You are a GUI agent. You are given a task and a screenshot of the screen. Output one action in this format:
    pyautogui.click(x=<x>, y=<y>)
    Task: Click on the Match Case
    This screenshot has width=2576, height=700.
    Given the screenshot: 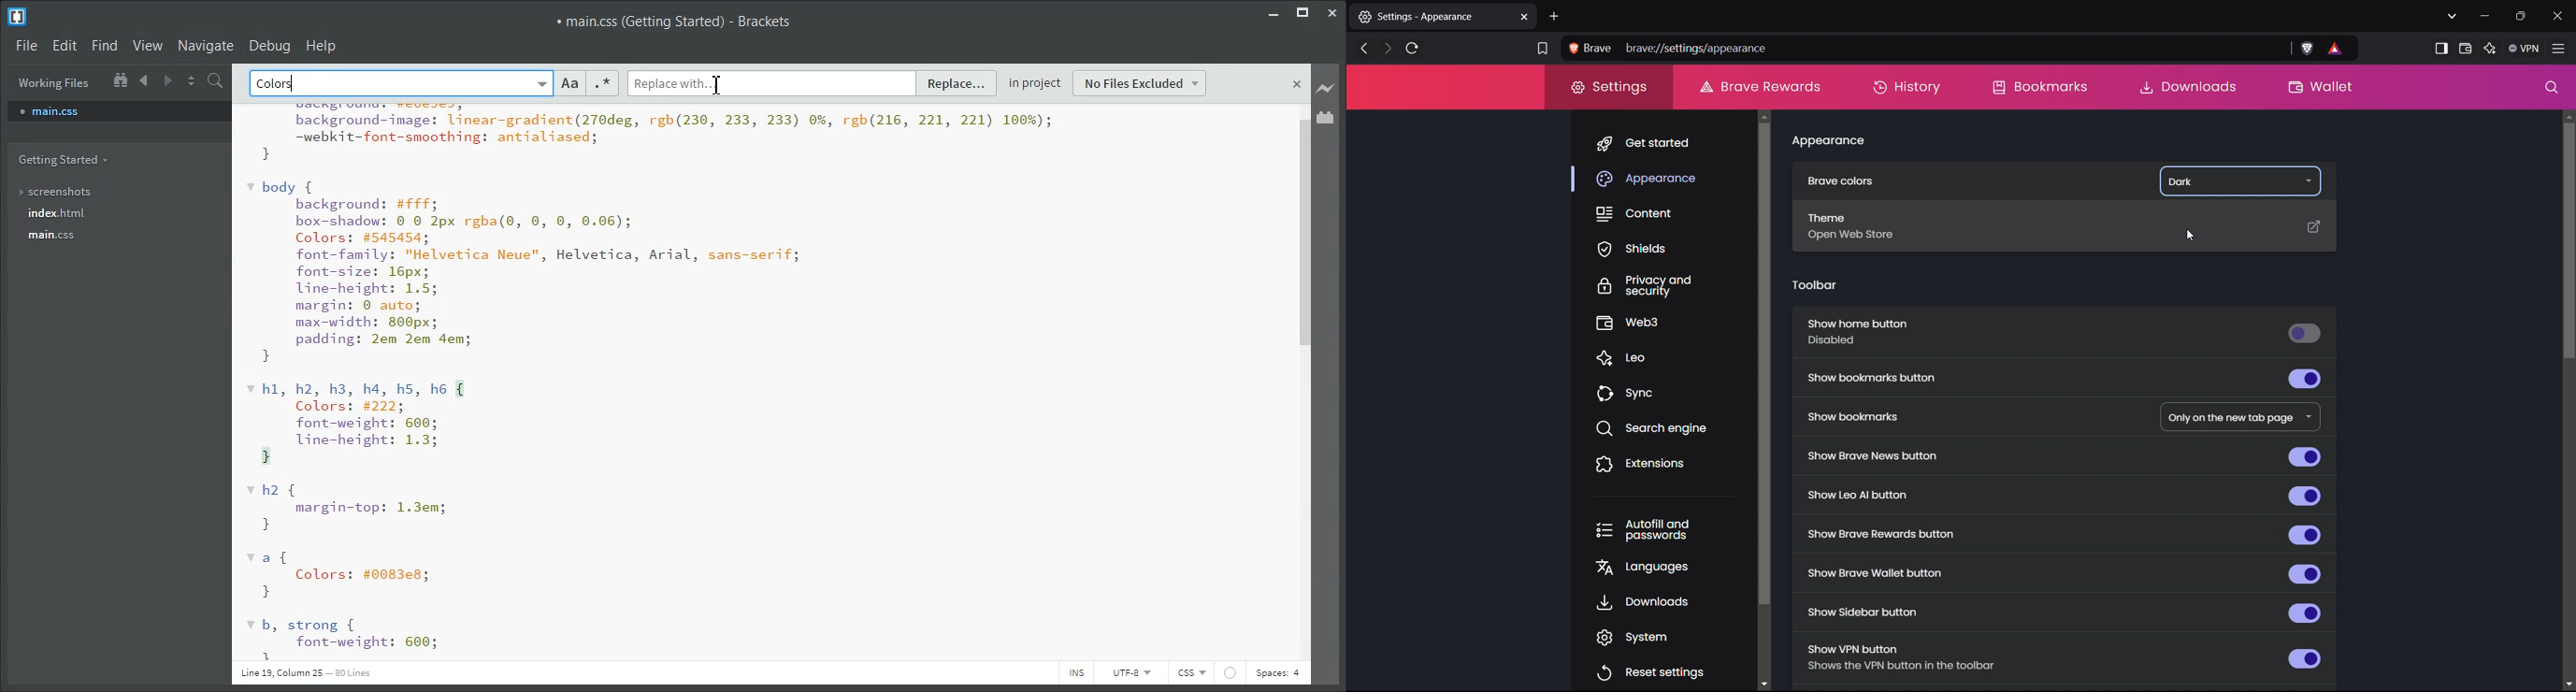 What is the action you would take?
    pyautogui.click(x=570, y=83)
    